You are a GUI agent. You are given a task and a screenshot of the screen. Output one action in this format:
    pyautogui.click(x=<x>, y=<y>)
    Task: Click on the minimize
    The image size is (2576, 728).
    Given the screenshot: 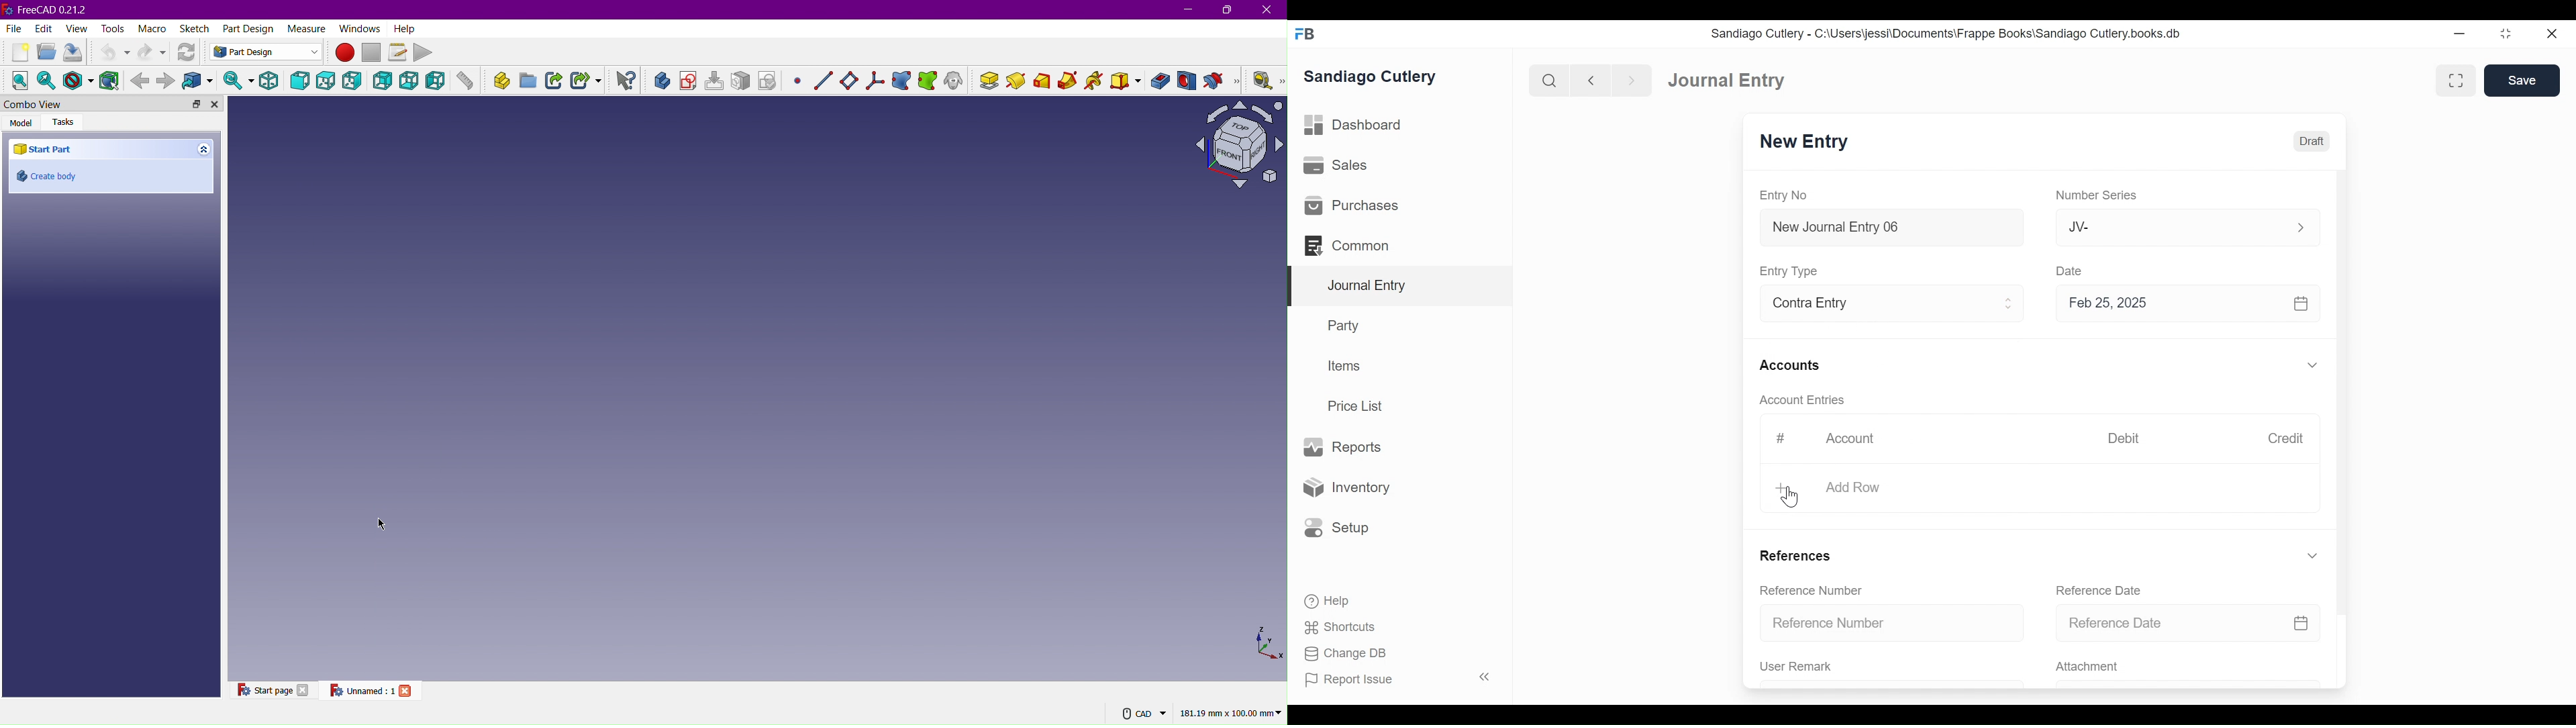 What is the action you would take?
    pyautogui.click(x=2460, y=33)
    